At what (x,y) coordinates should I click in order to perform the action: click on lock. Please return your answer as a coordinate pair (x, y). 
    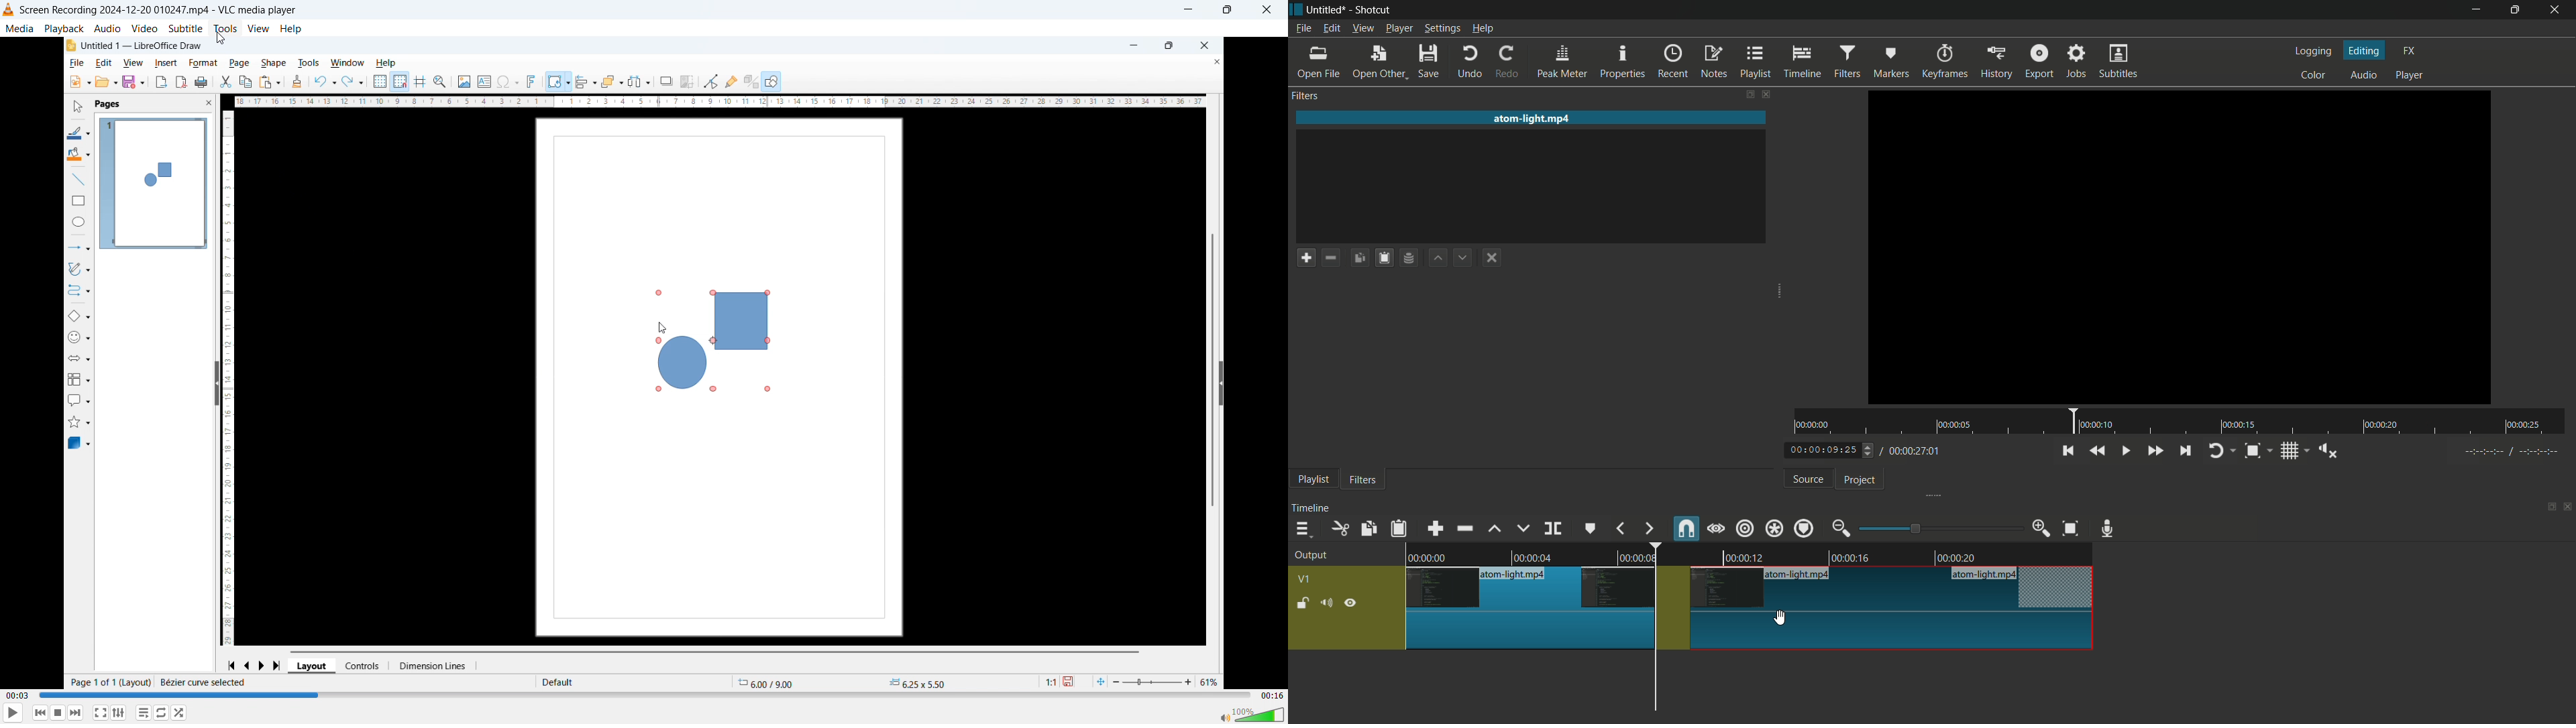
    Looking at the image, I should click on (1303, 604).